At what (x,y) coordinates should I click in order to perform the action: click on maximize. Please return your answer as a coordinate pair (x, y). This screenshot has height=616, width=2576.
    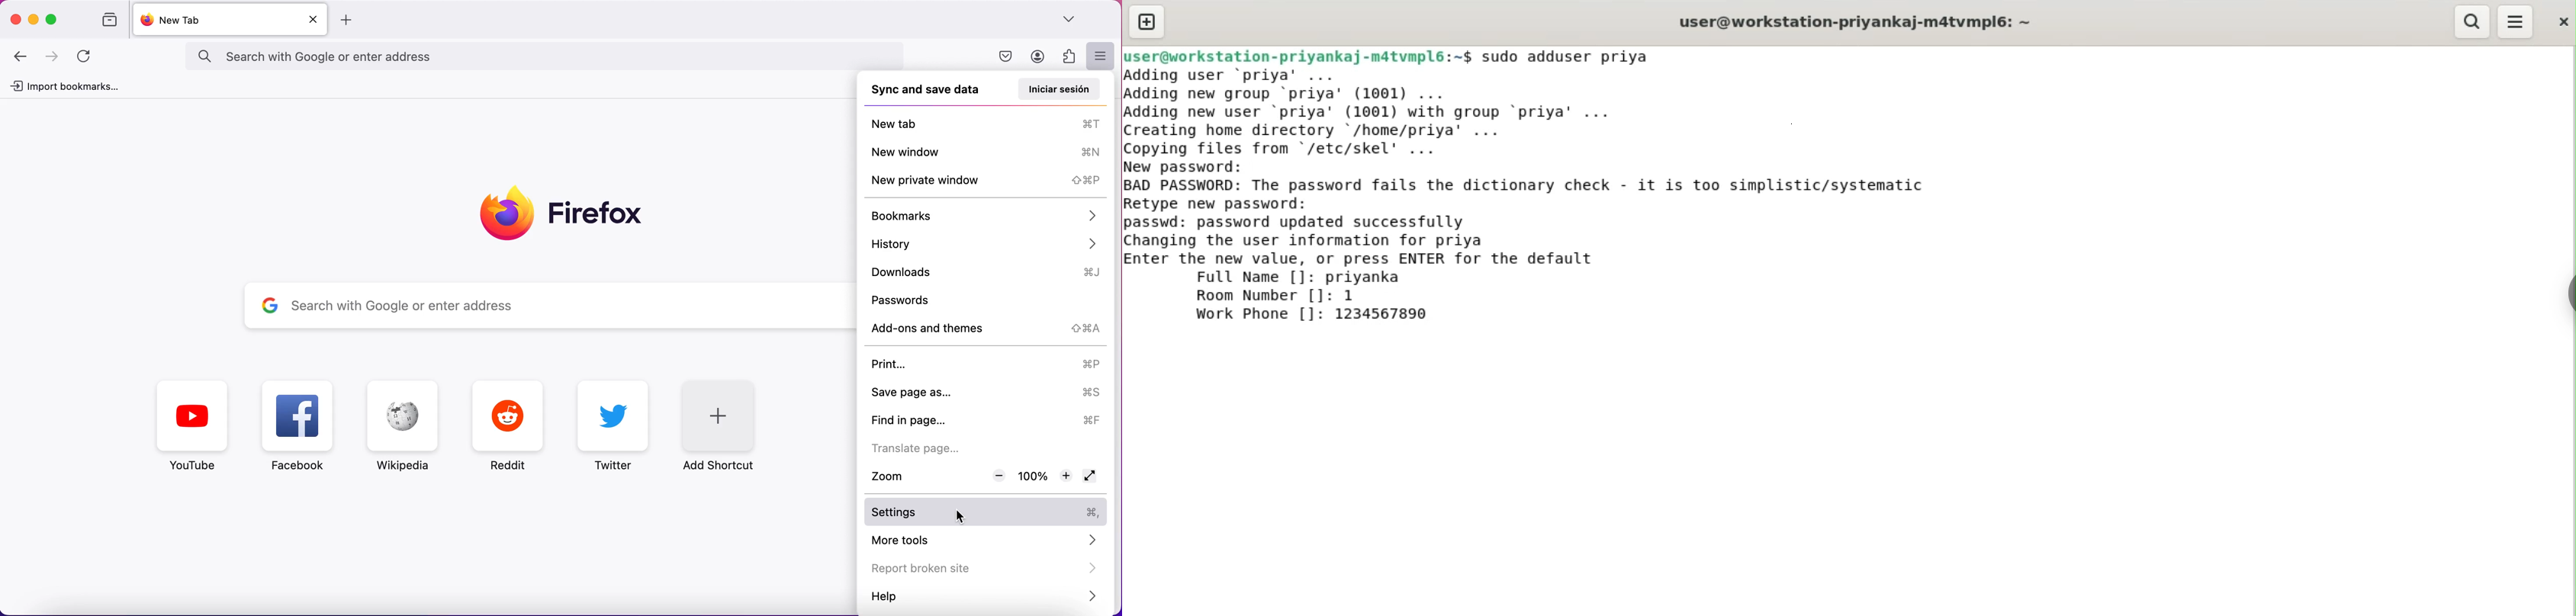
    Looking at the image, I should click on (54, 19).